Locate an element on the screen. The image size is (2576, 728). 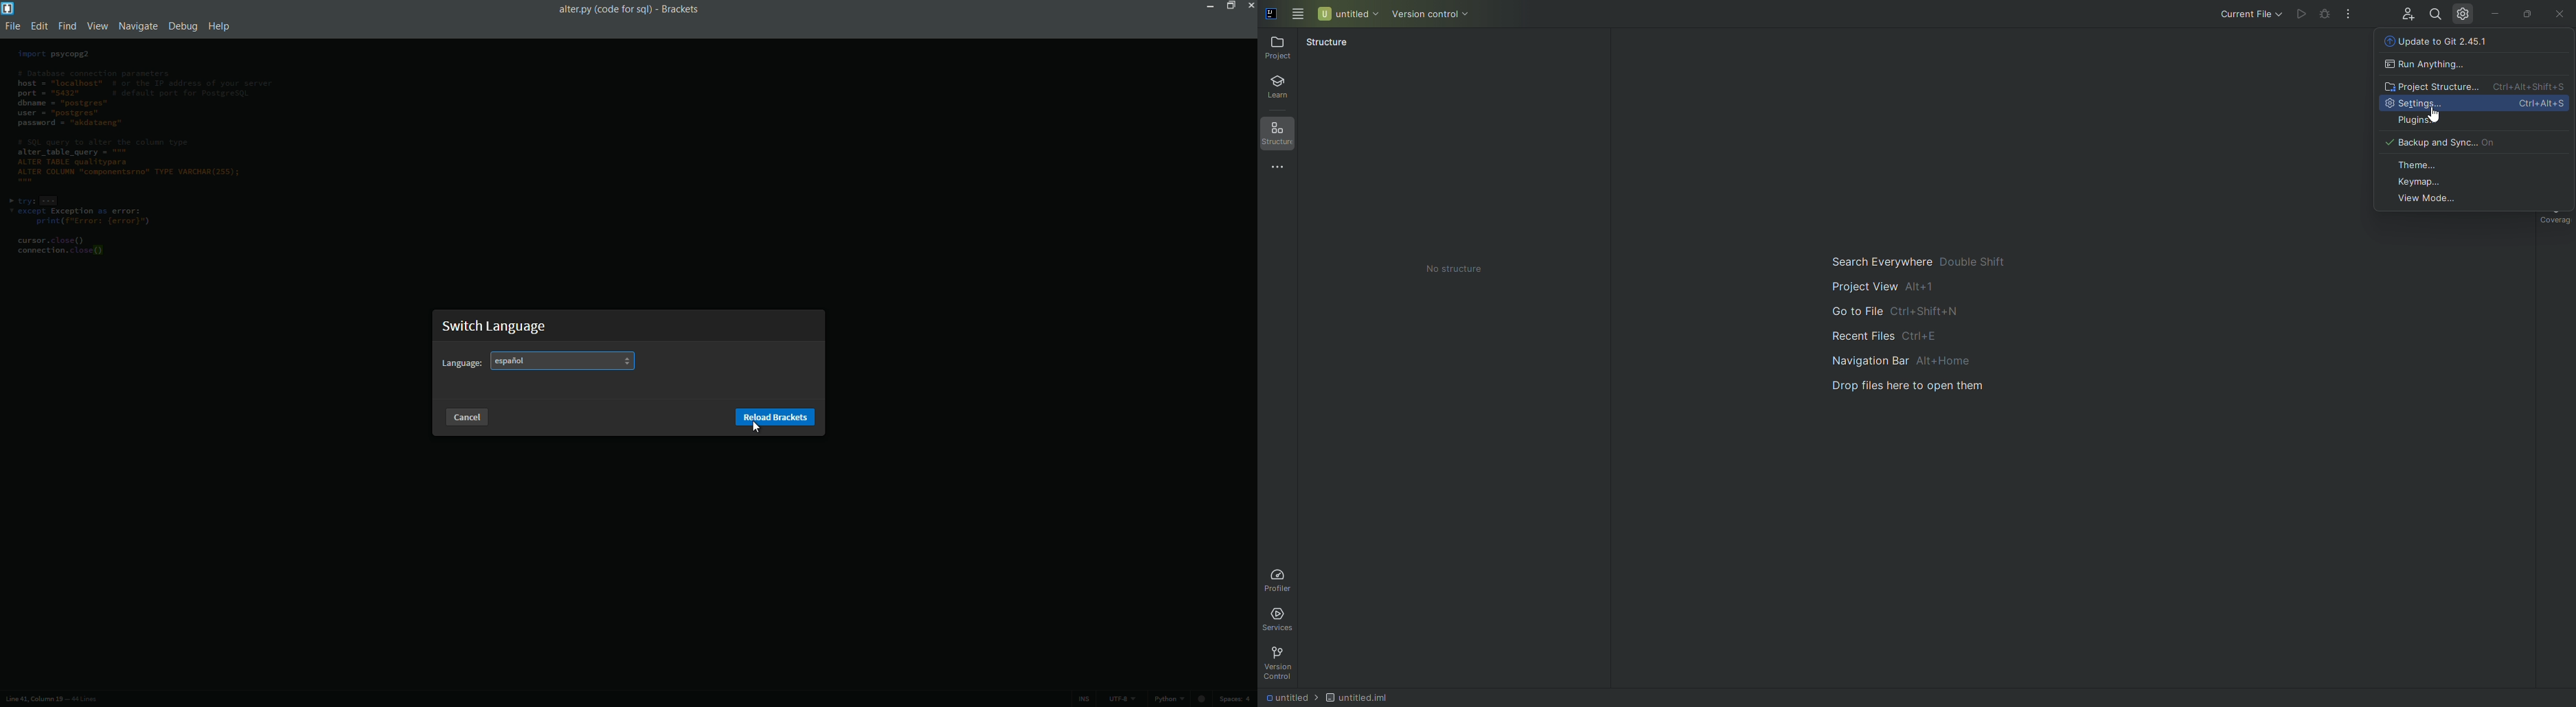
file encoding is located at coordinates (1121, 699).